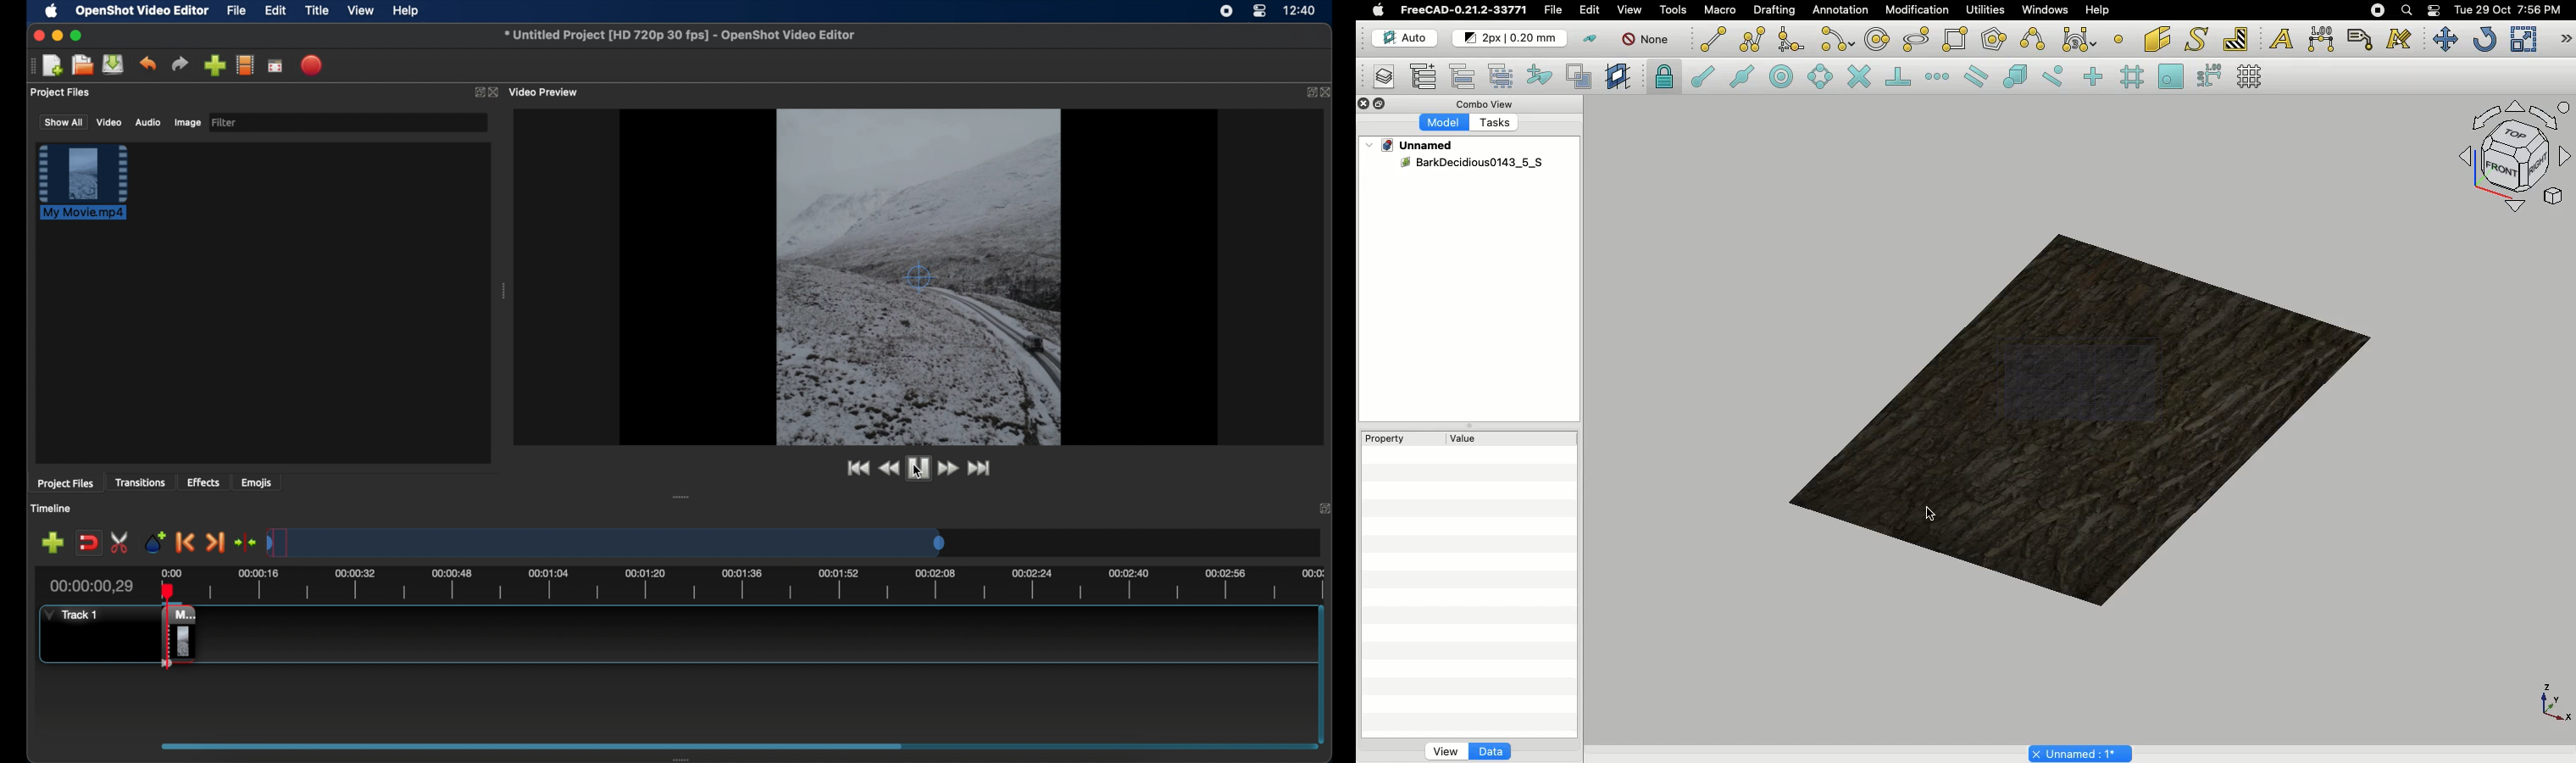 This screenshot has width=2576, height=784. I want to click on Text, so click(2281, 40).